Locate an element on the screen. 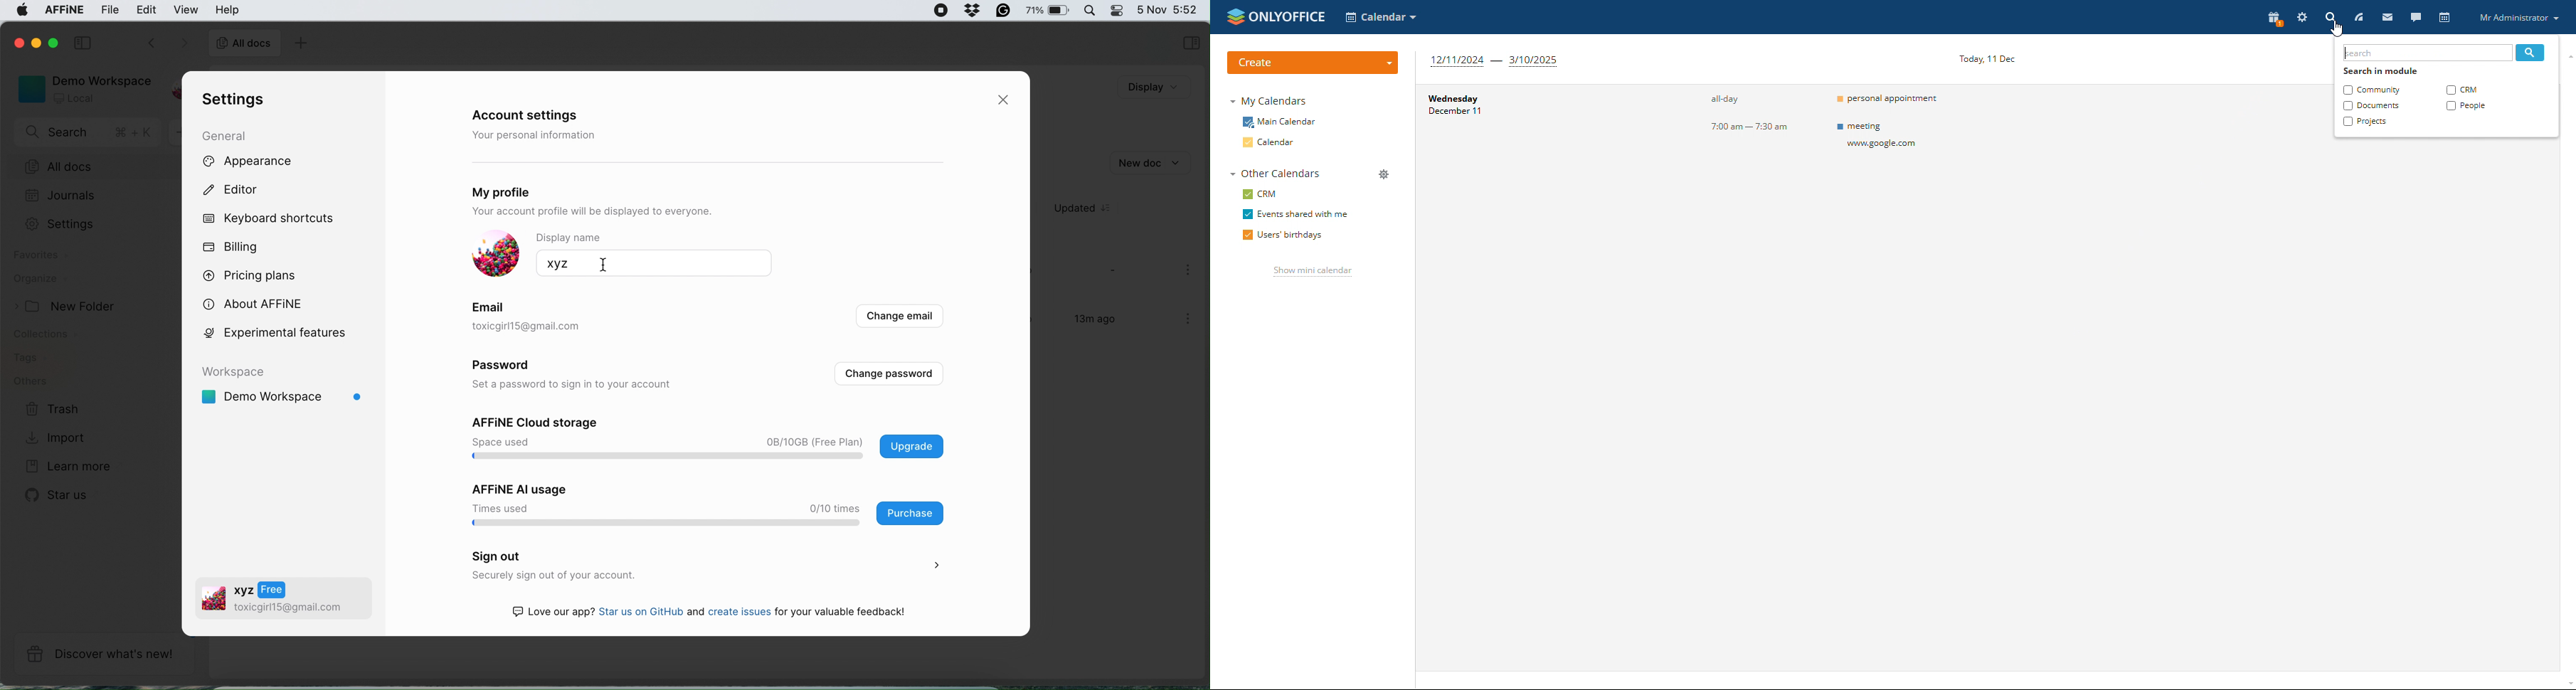 This screenshot has height=700, width=2576. community is located at coordinates (2373, 88).